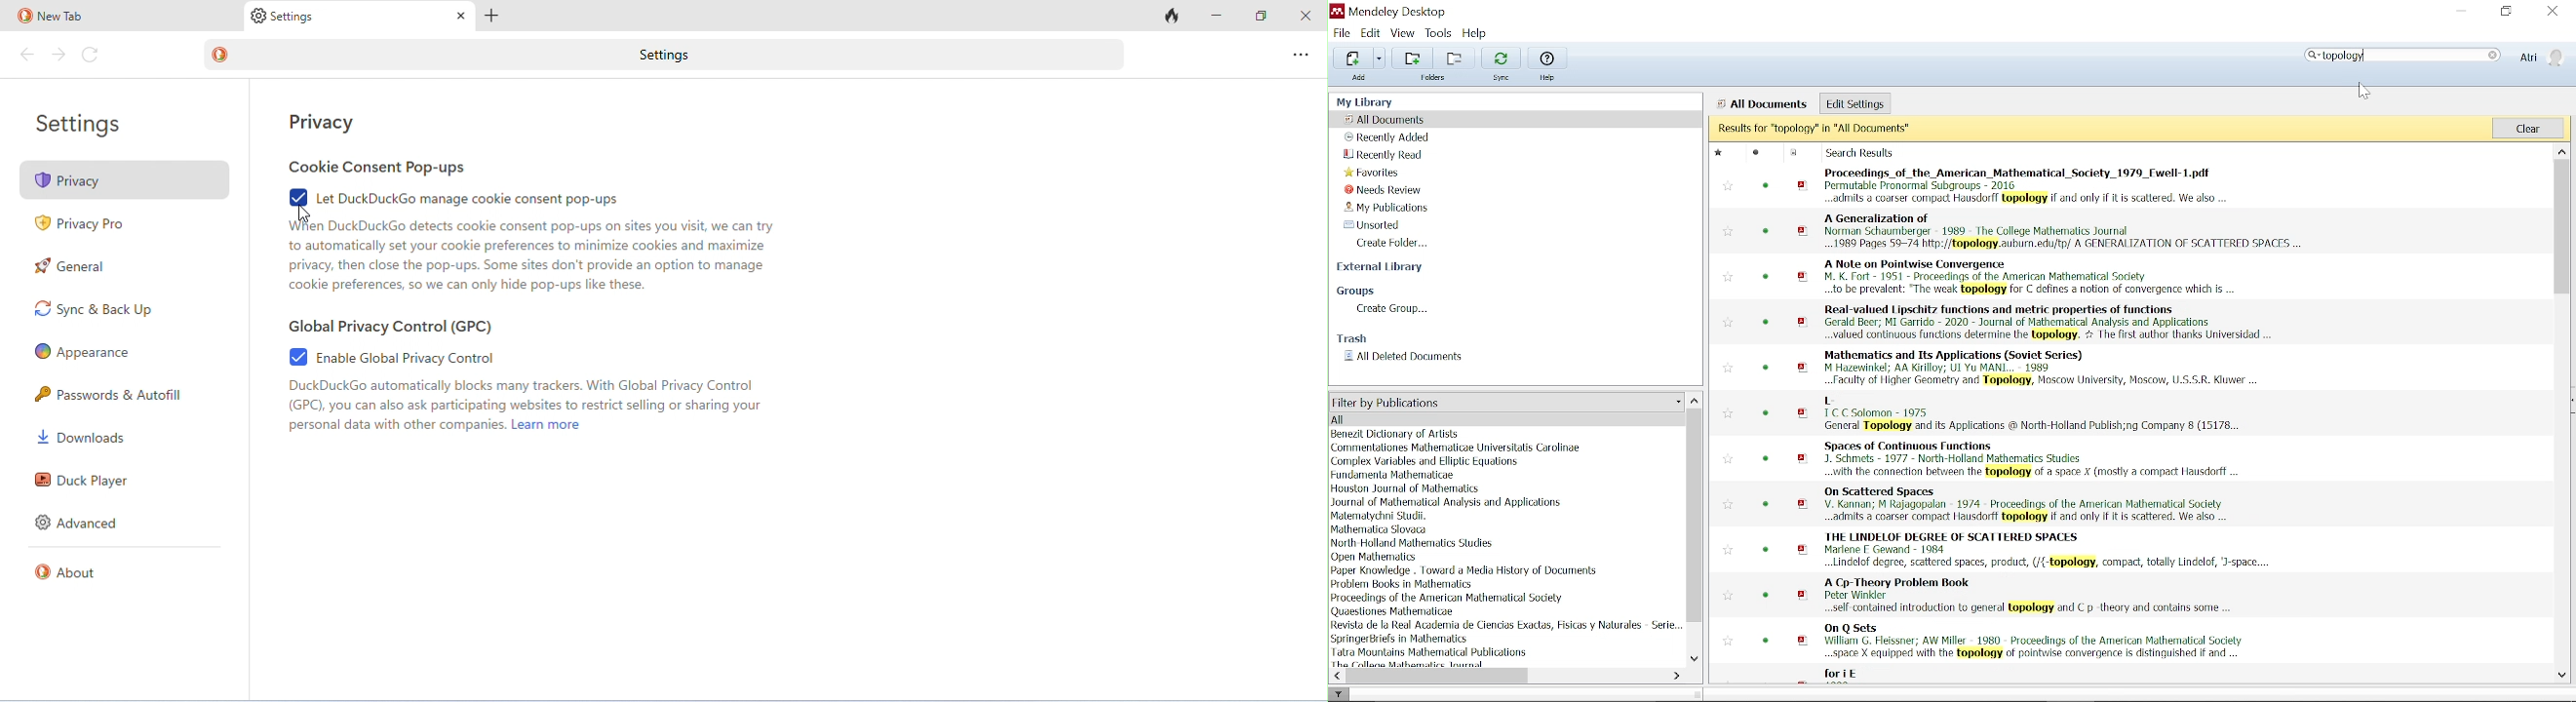  Describe the element at coordinates (1695, 660) in the screenshot. I see `Move down in filter by publication` at that location.